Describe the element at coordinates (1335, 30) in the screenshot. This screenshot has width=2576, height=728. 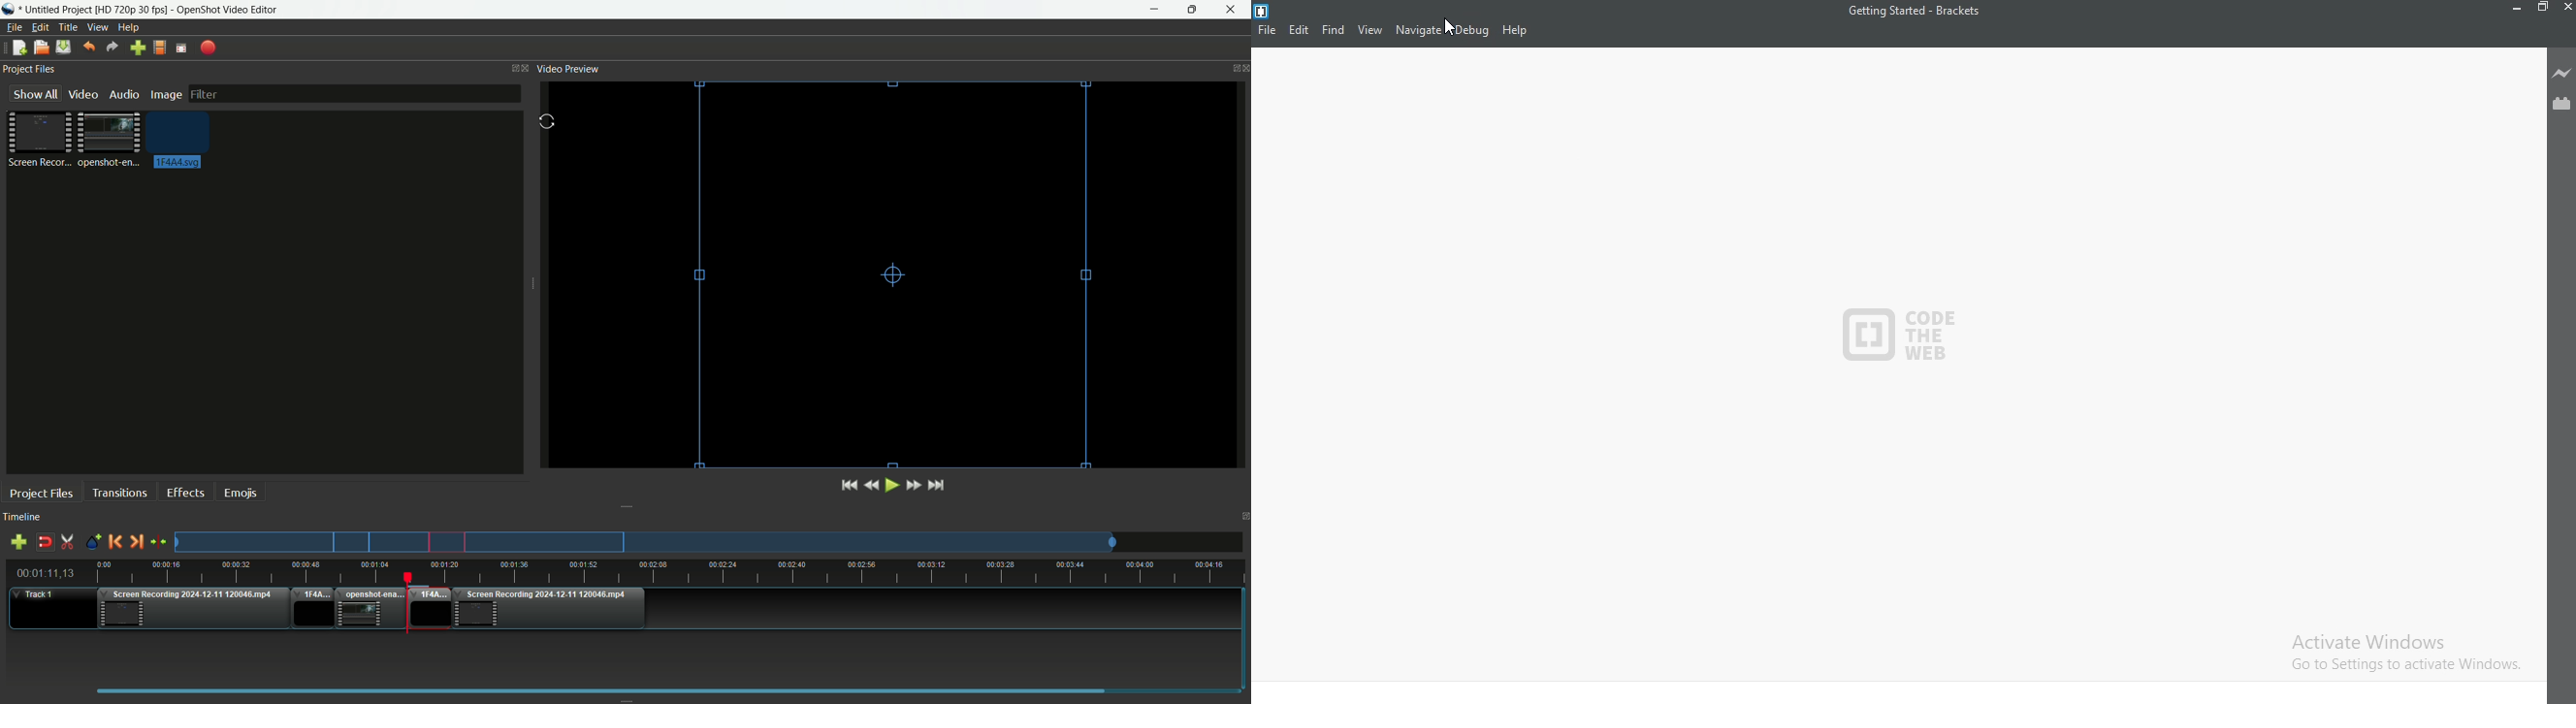
I see `Find` at that location.